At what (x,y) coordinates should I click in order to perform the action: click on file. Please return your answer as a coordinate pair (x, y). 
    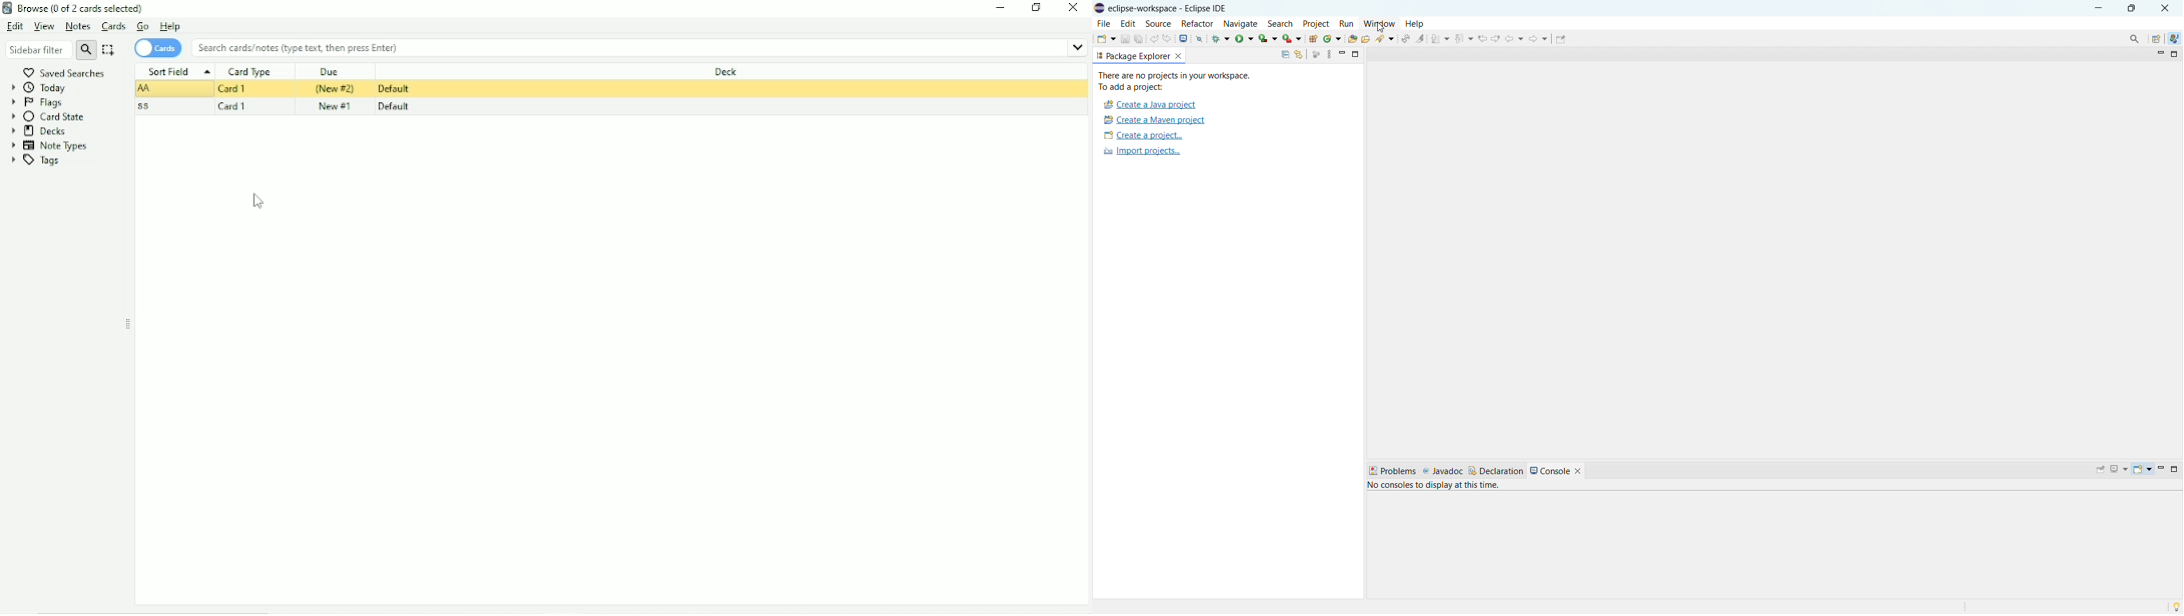
    Looking at the image, I should click on (1103, 23).